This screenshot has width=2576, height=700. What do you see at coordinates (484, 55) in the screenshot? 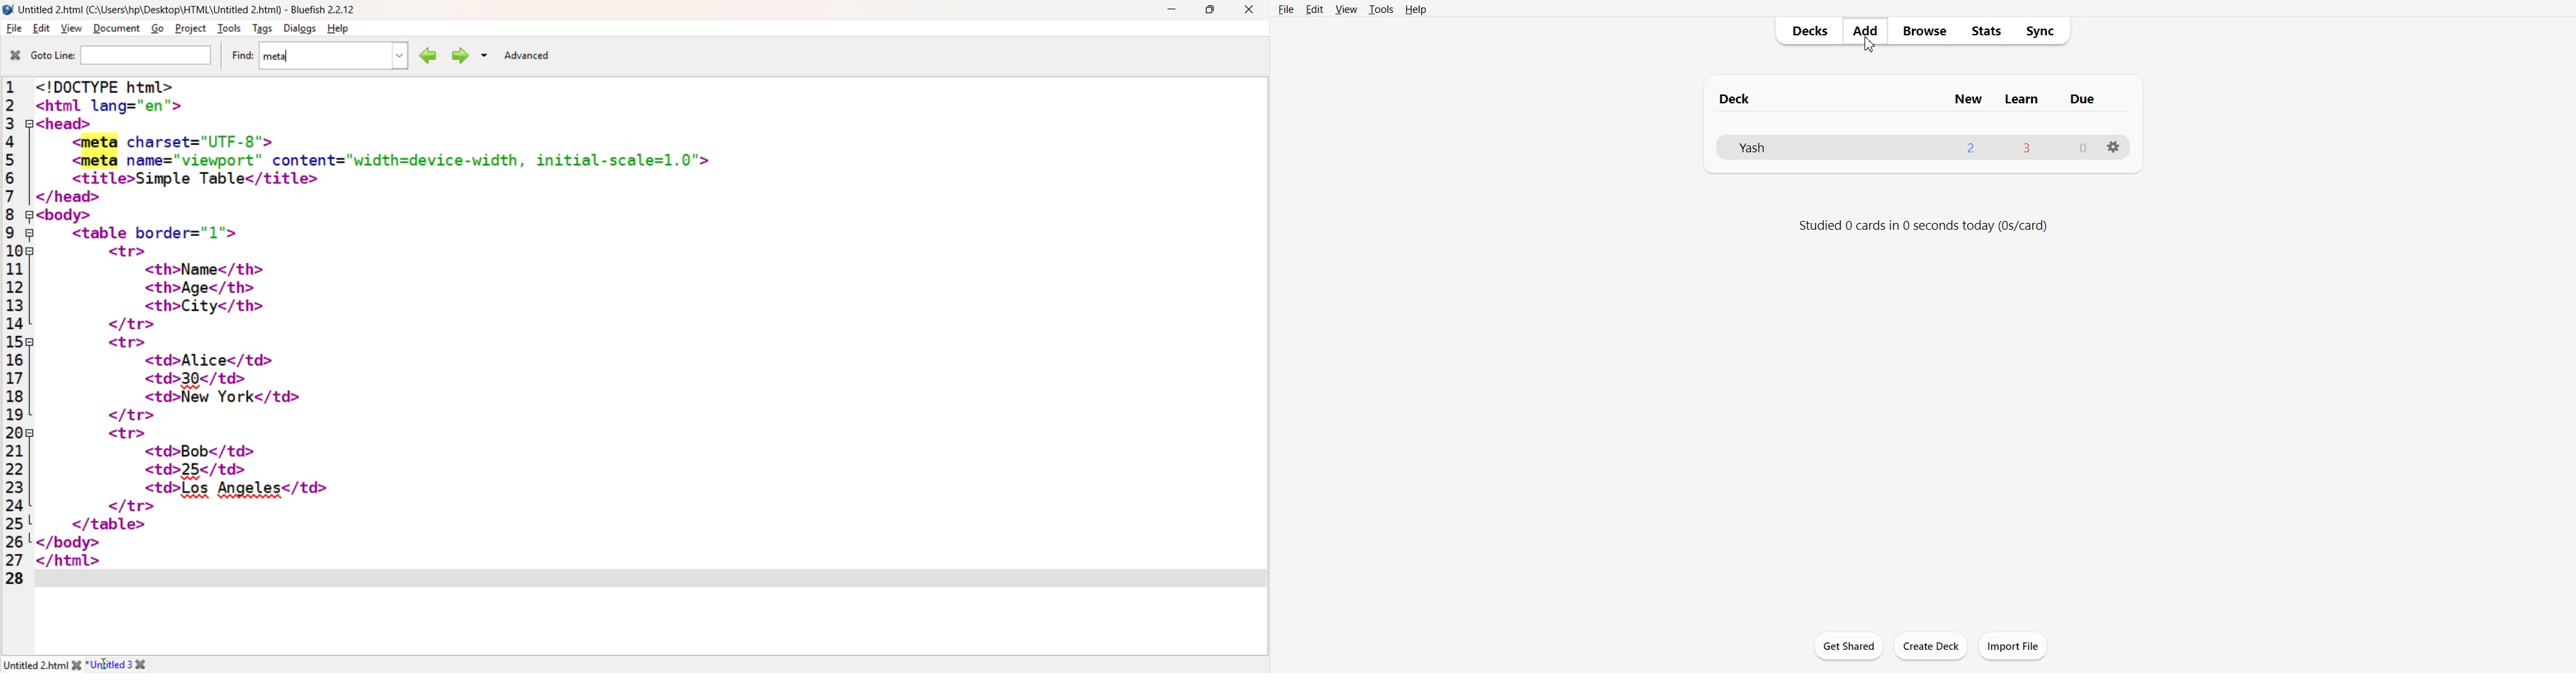
I see `Search Dropdown` at bounding box center [484, 55].